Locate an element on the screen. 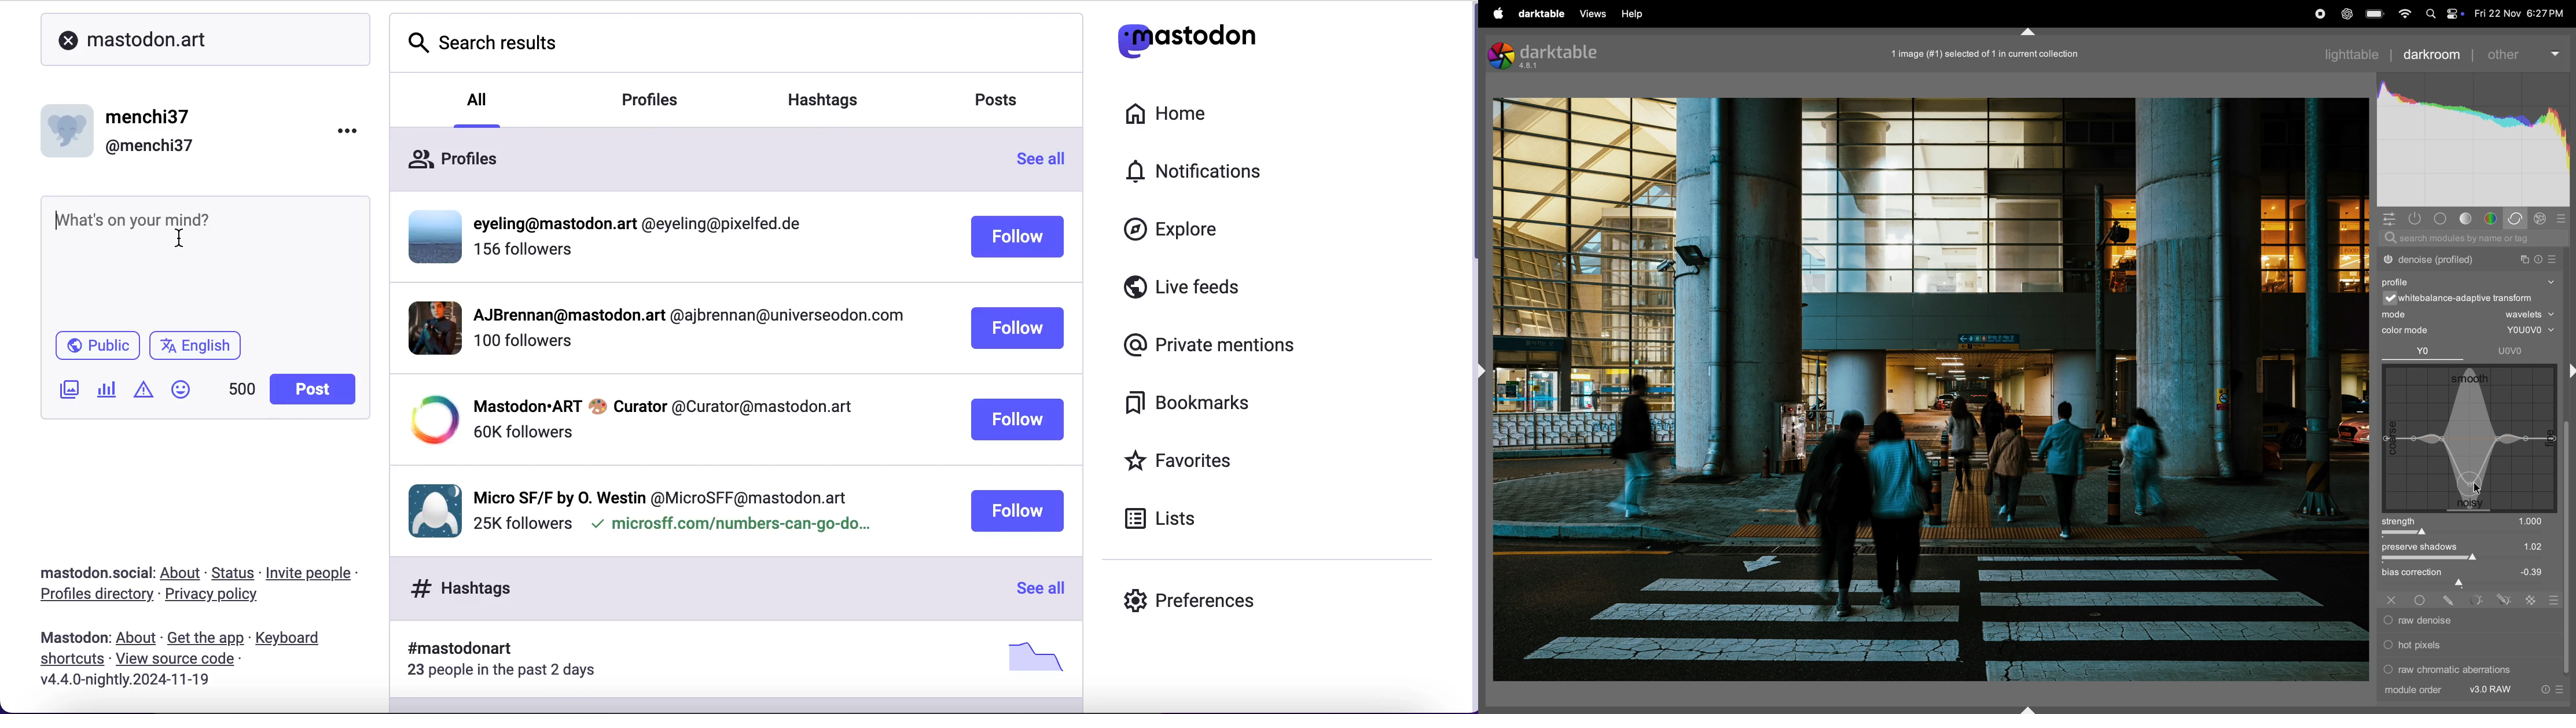 Image resolution: width=2576 pixels, height=728 pixels. english is located at coordinates (198, 348).